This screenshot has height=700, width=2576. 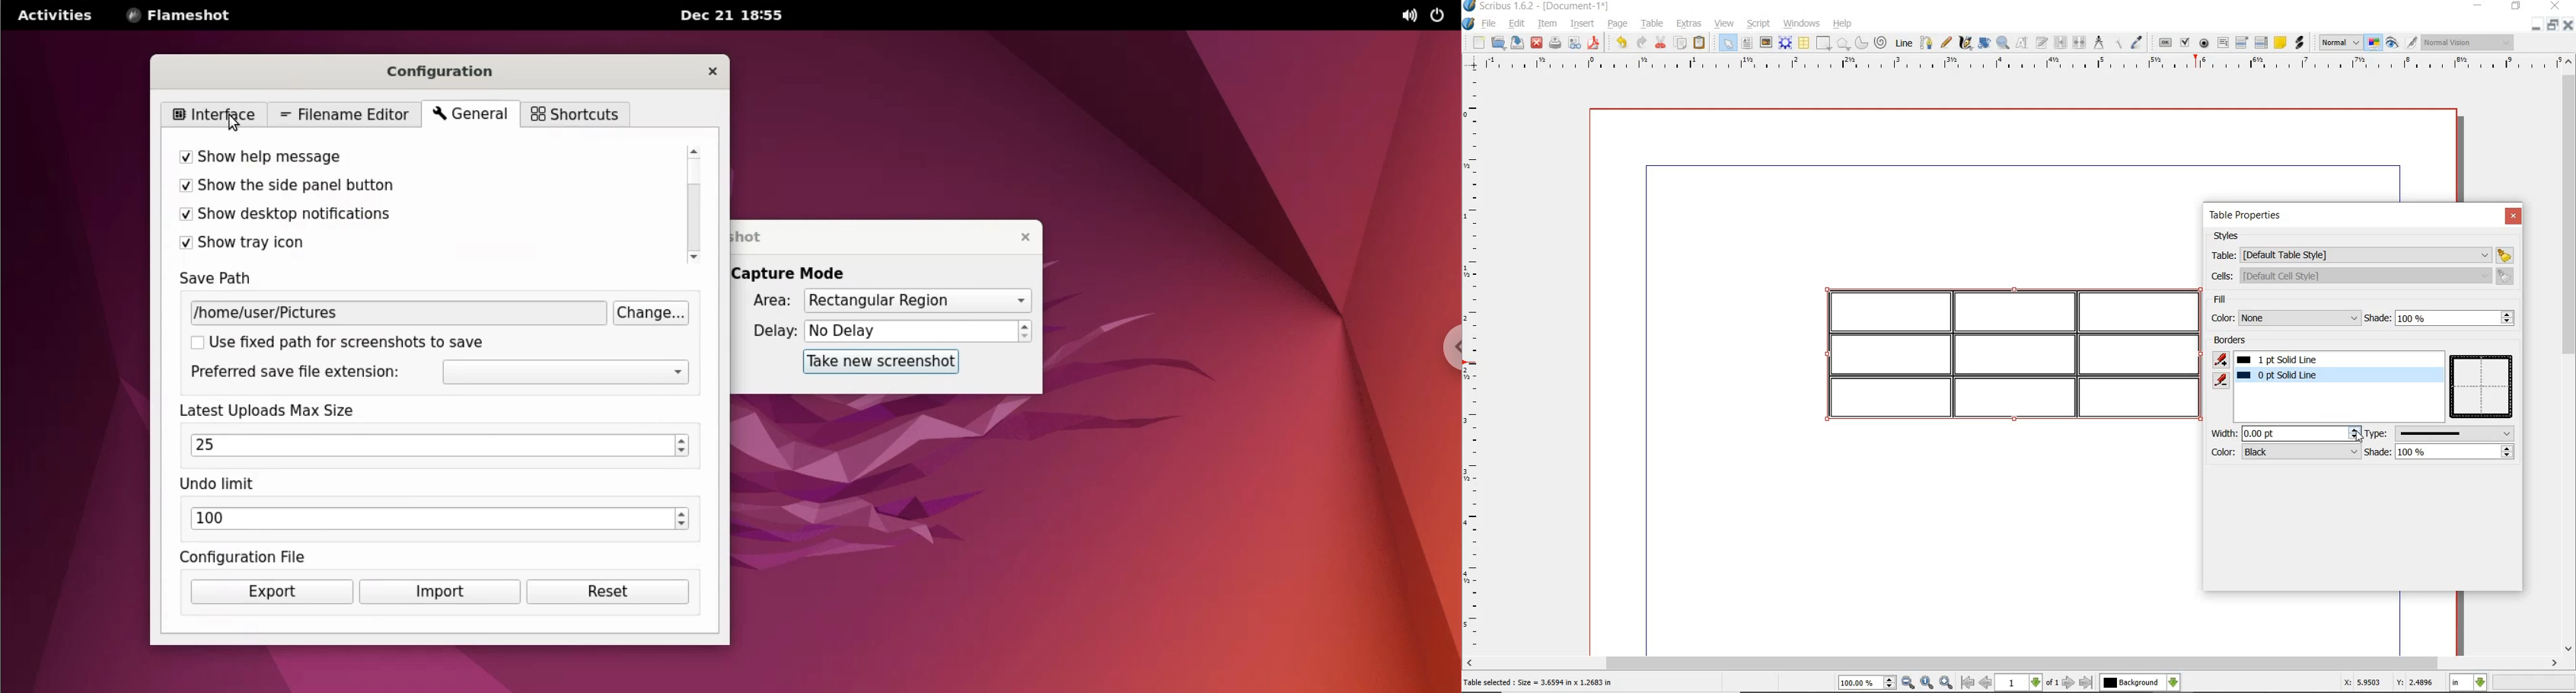 What do you see at coordinates (2286, 451) in the screenshot?
I see `color` at bounding box center [2286, 451].